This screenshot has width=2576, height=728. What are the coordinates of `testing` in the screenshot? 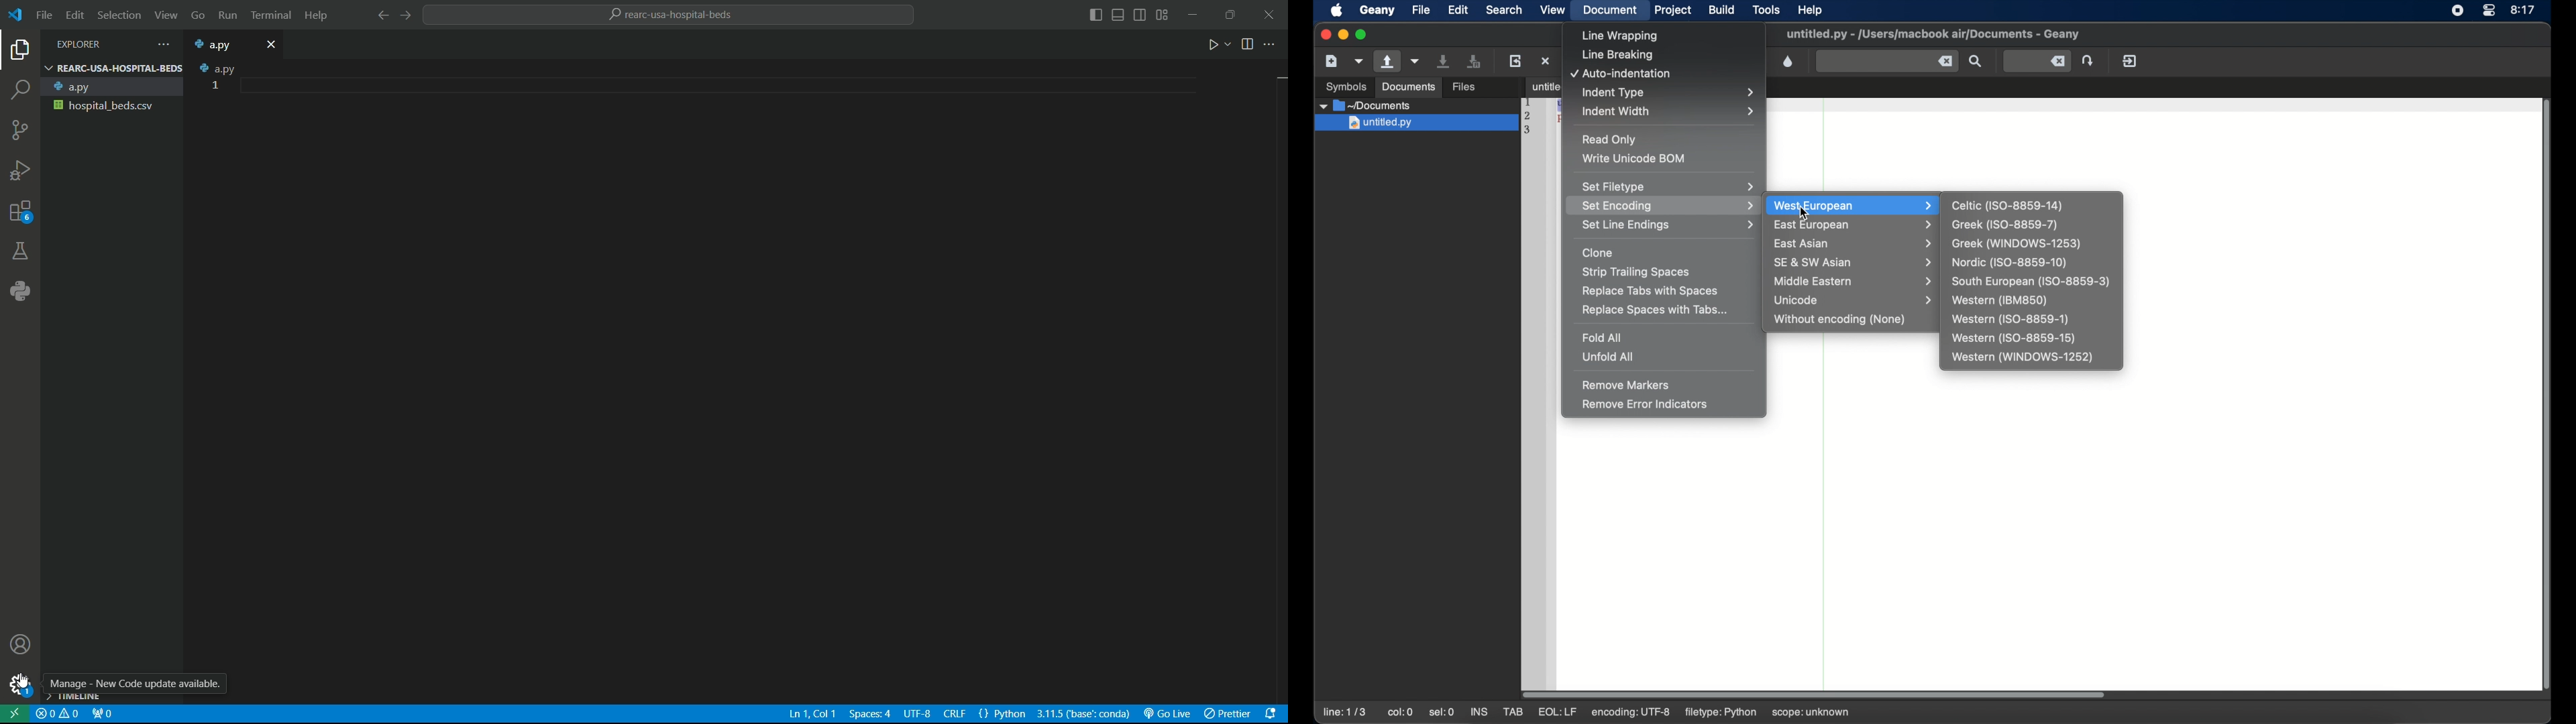 It's located at (20, 253).